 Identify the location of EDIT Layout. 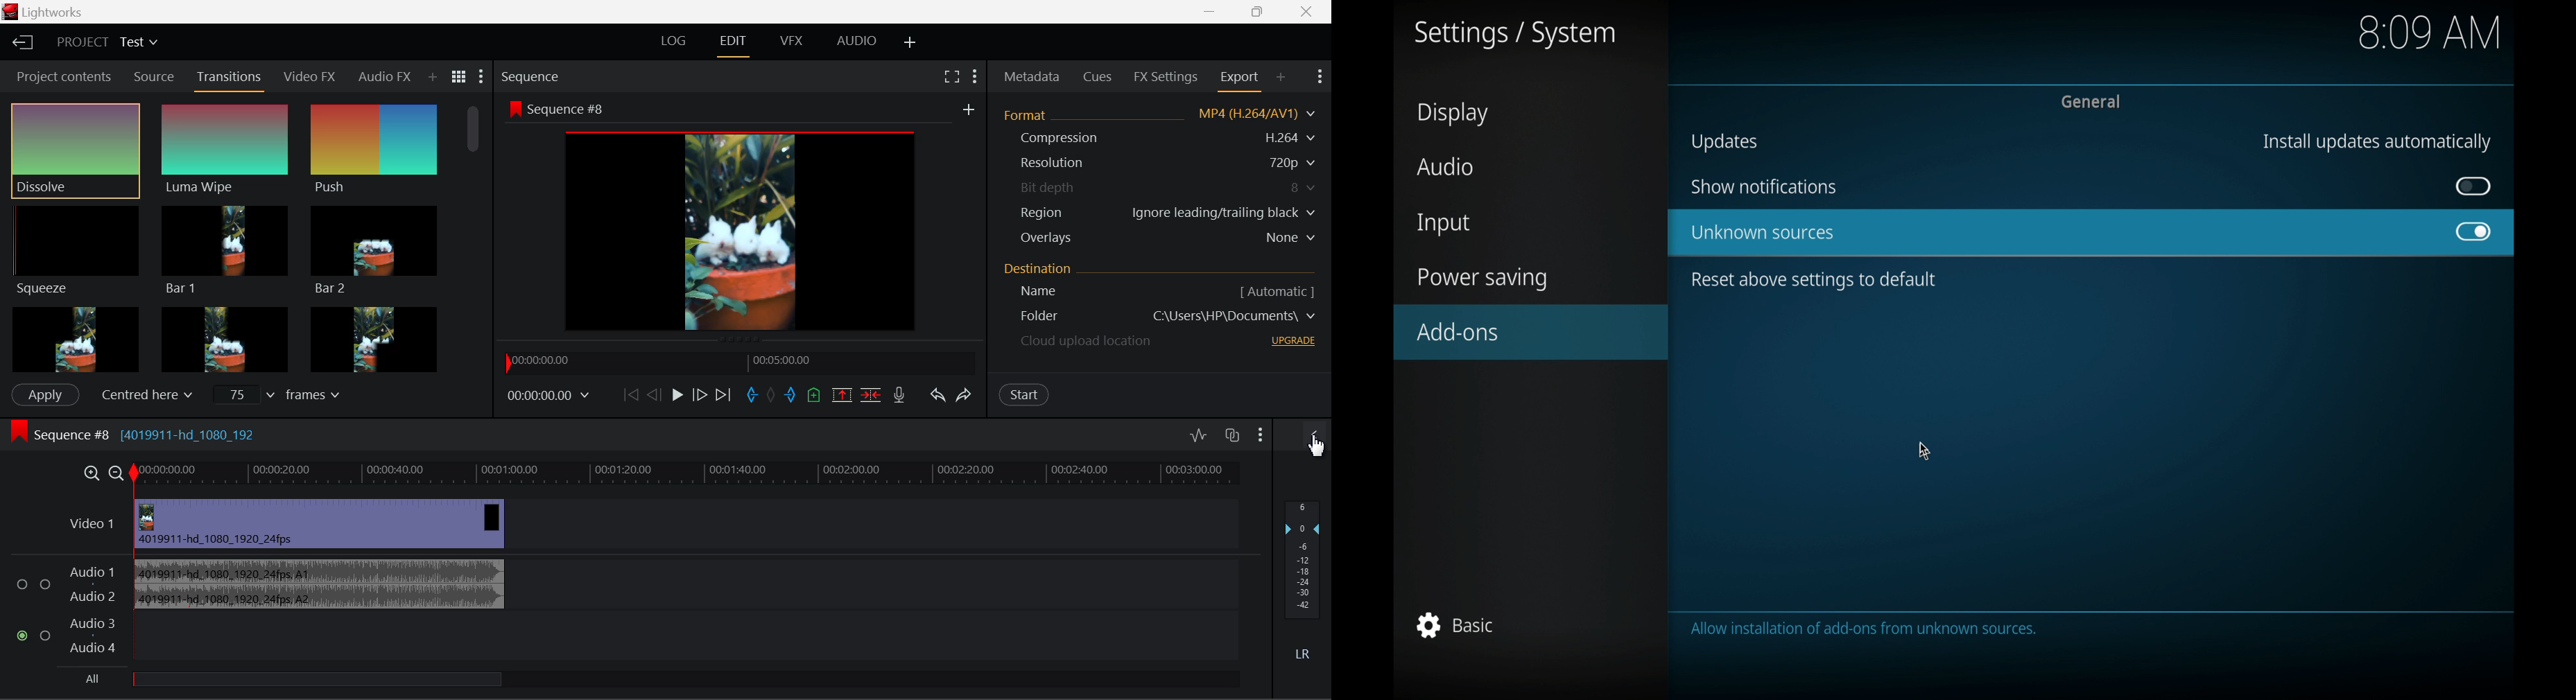
(736, 44).